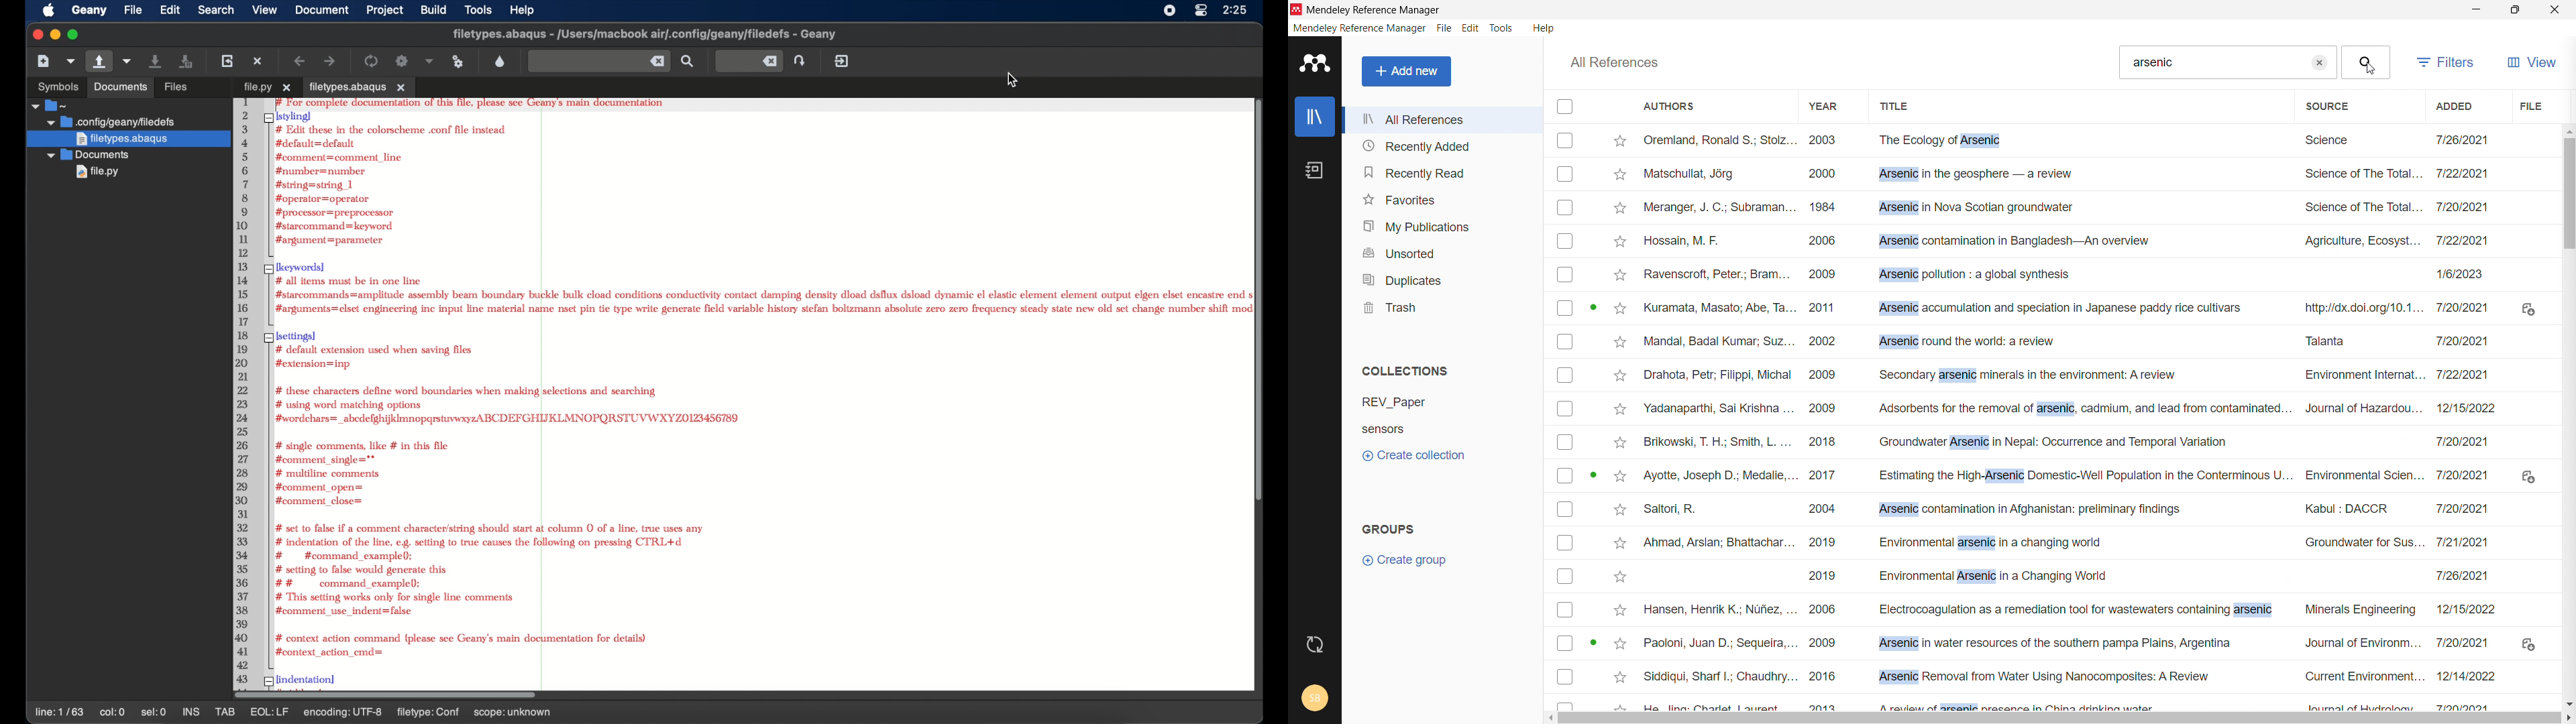 This screenshot has width=2576, height=728. What do you see at coordinates (1617, 578) in the screenshot?
I see `Add to favorites` at bounding box center [1617, 578].